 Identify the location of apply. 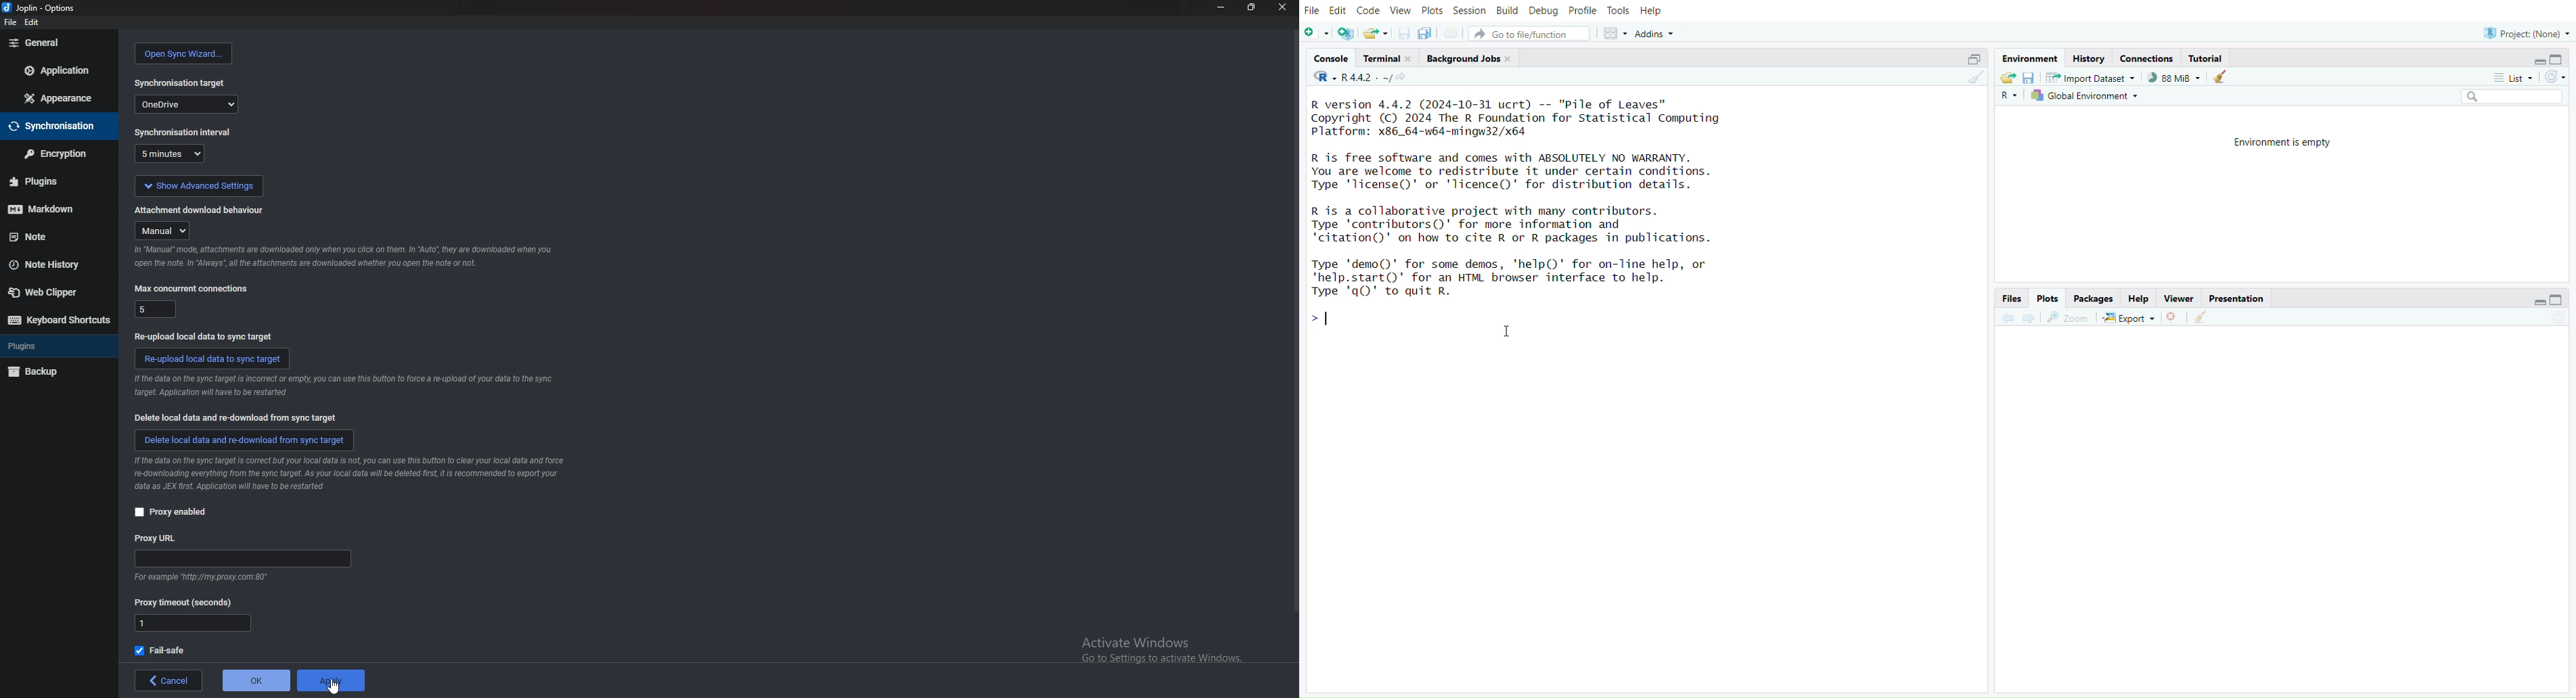
(331, 681).